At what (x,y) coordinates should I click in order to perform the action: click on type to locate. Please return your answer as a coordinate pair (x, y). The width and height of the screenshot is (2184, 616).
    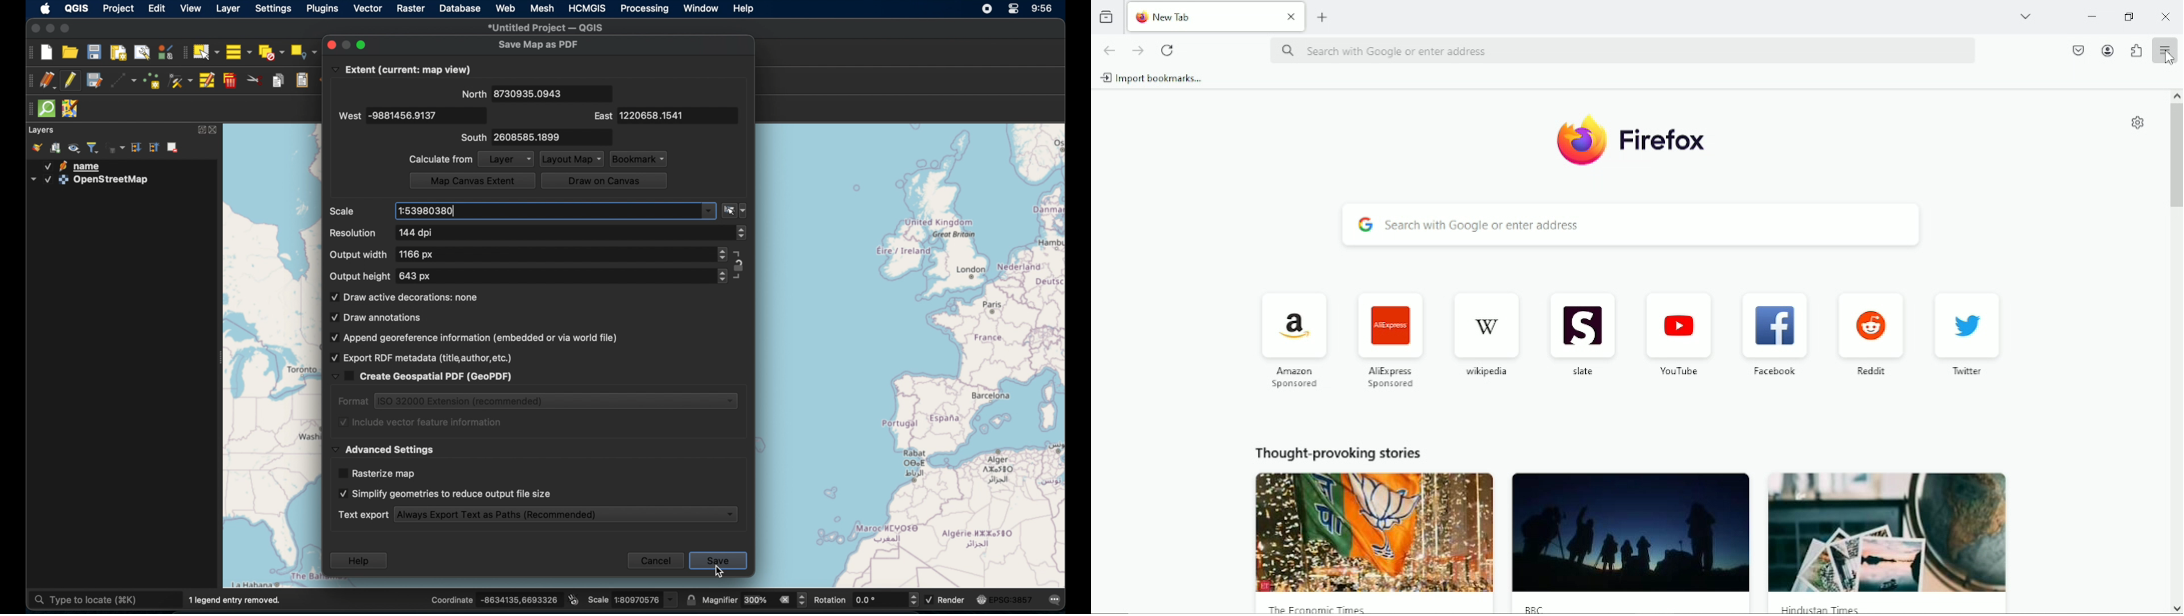
    Looking at the image, I should click on (104, 599).